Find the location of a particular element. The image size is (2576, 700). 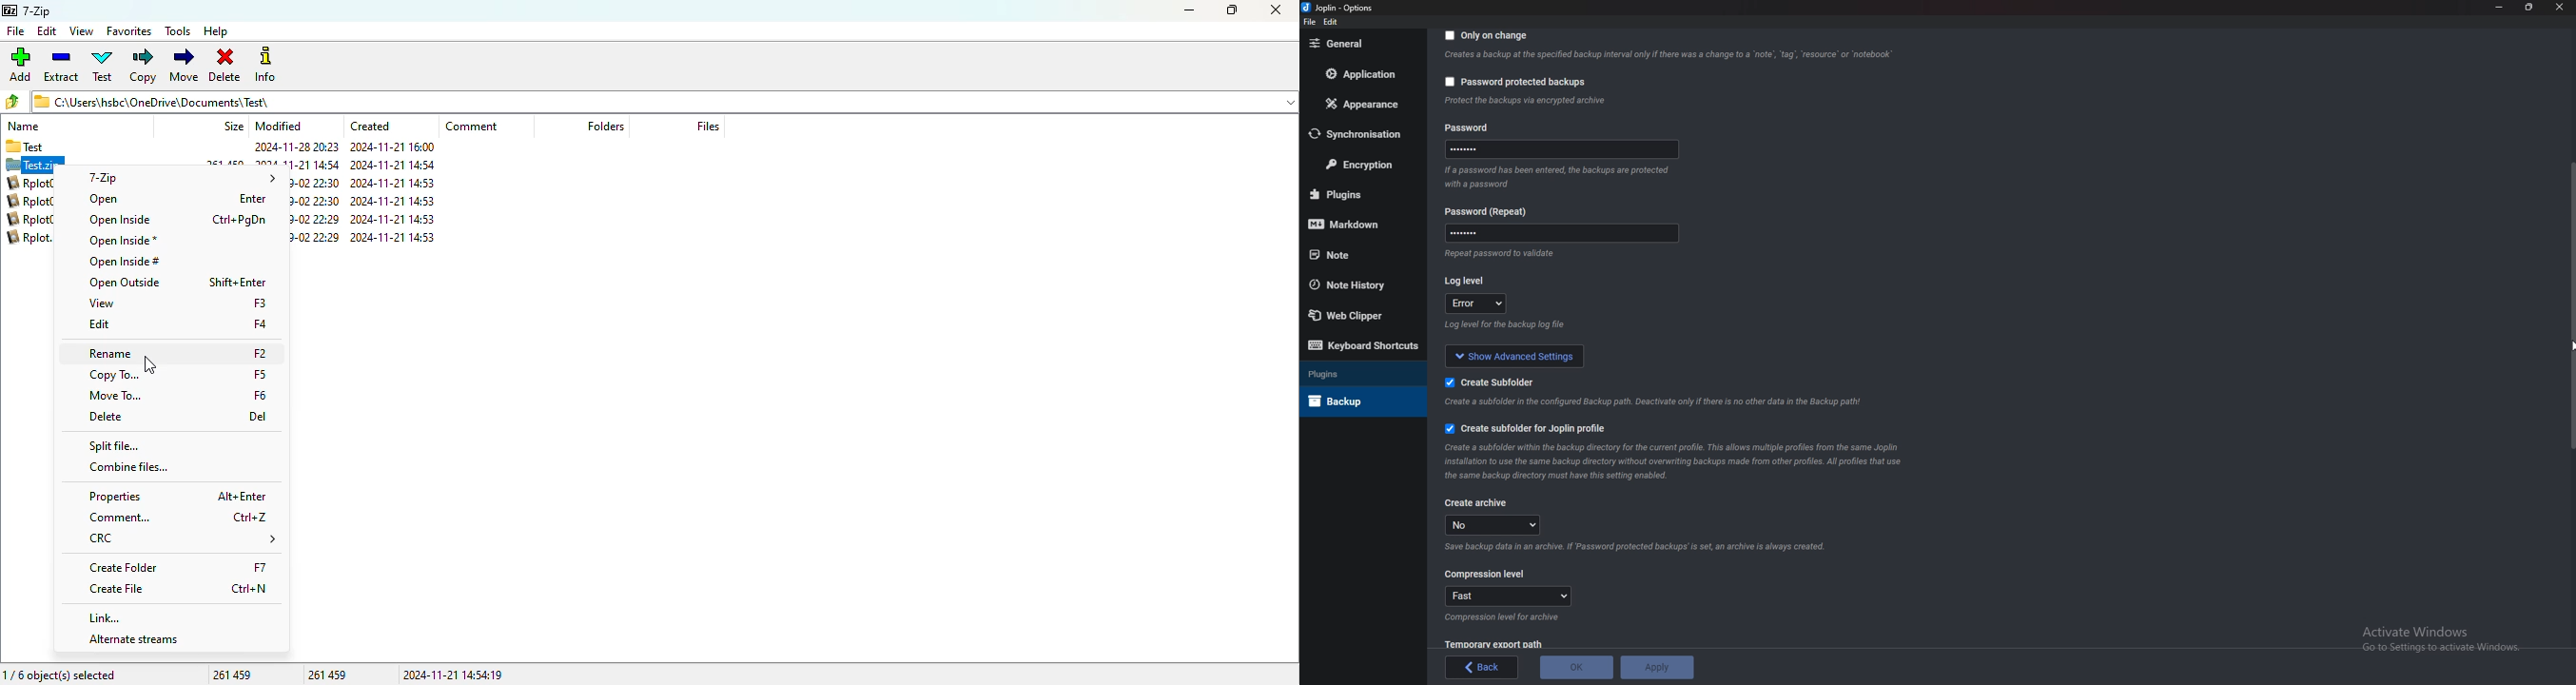

Create subfolder for joplin profile is located at coordinates (1537, 426).